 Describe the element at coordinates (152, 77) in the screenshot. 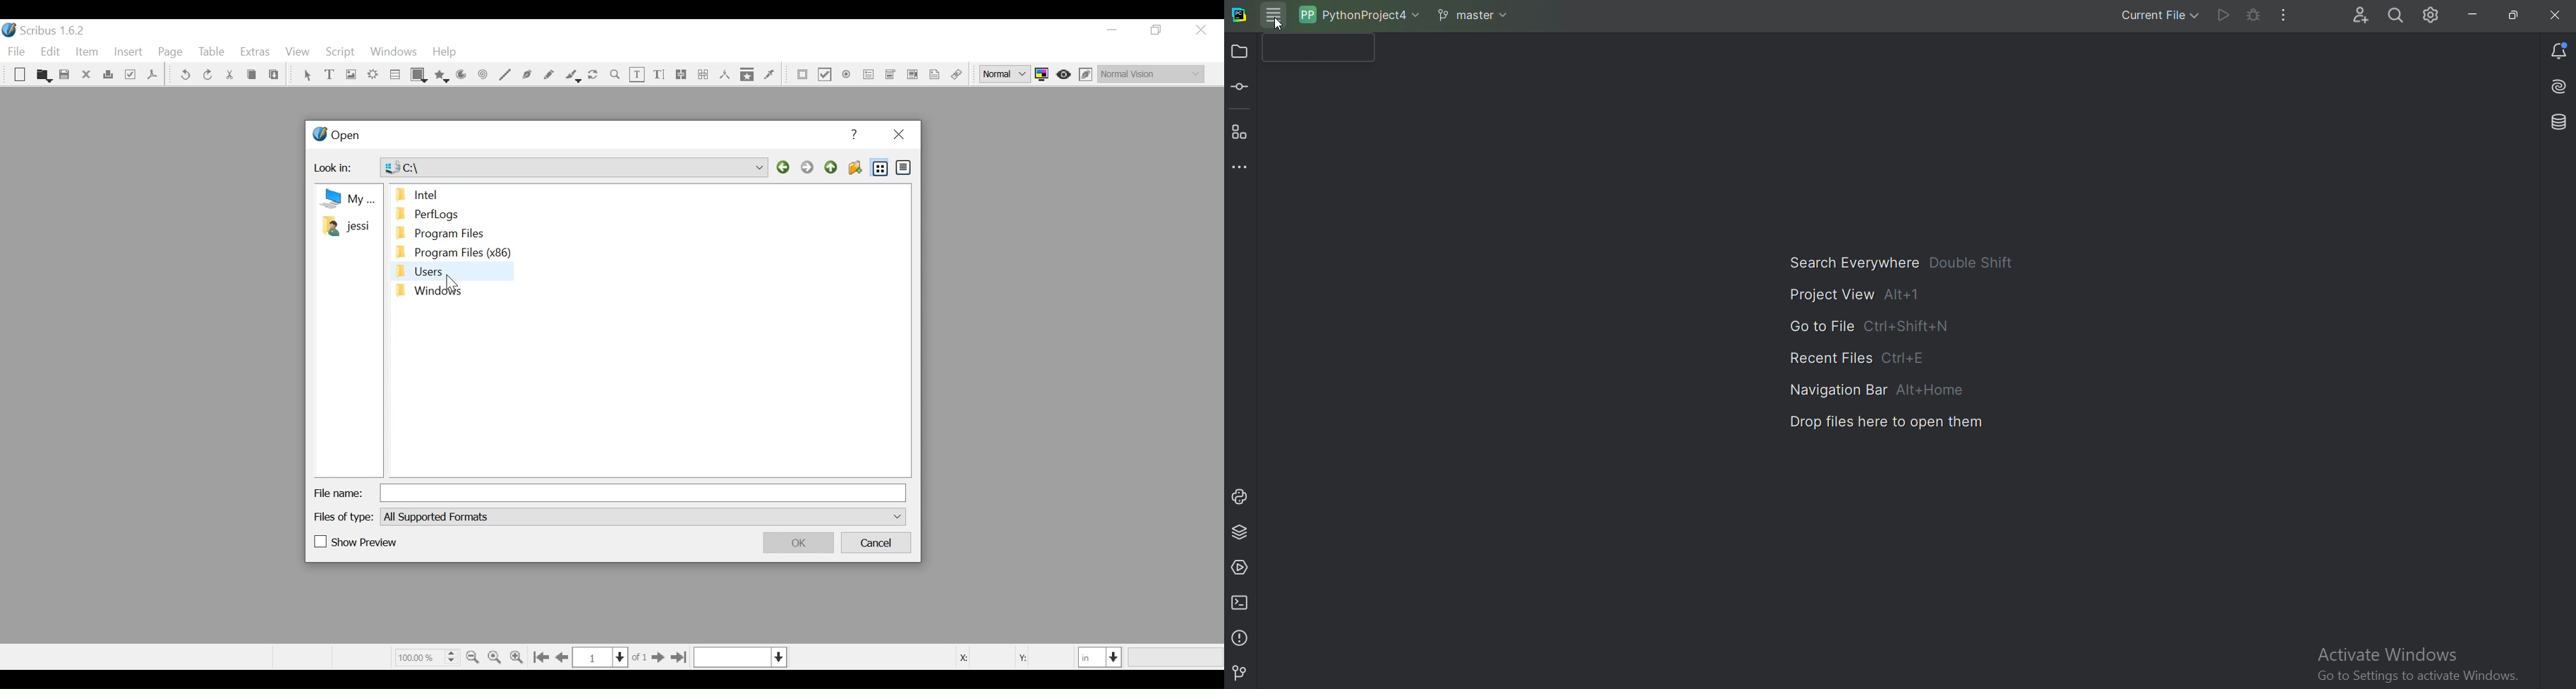

I see `Save as PDF` at that location.